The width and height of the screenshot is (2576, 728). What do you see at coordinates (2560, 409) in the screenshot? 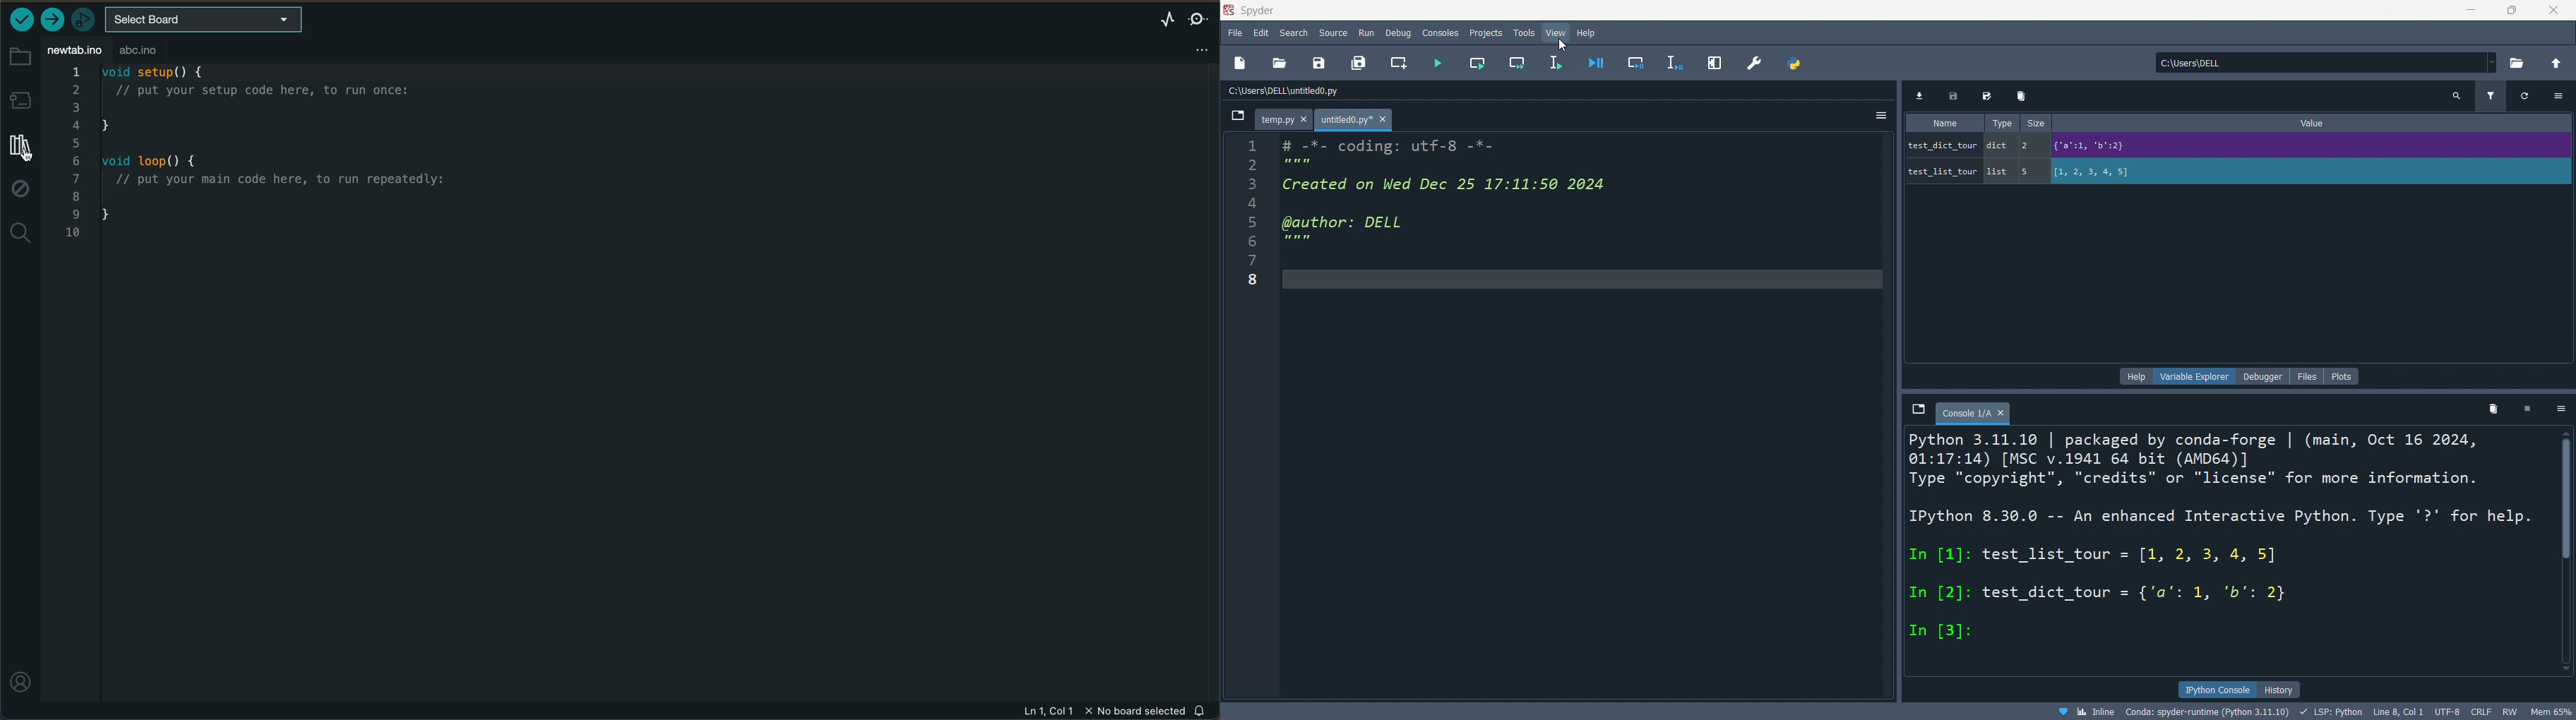
I see `options` at bounding box center [2560, 409].